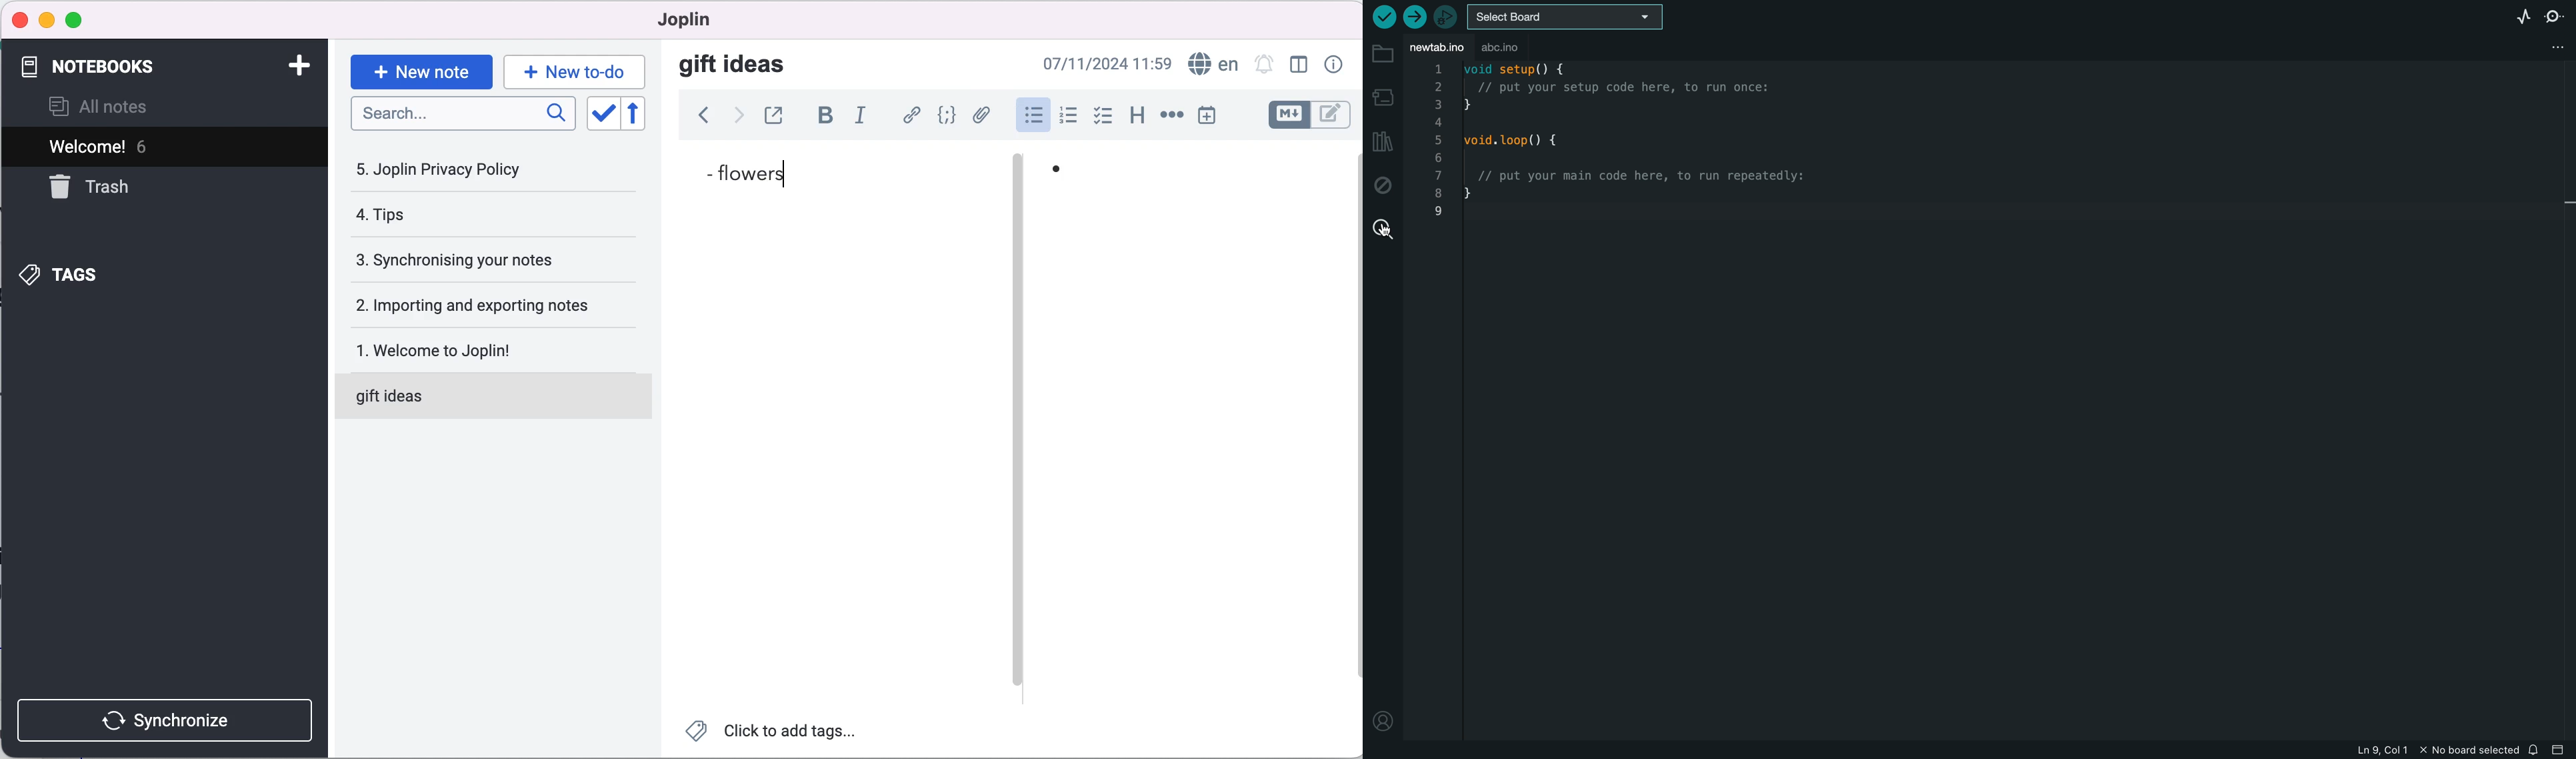 This screenshot has width=2576, height=784. Describe the element at coordinates (2545, 48) in the screenshot. I see `file setting` at that location.